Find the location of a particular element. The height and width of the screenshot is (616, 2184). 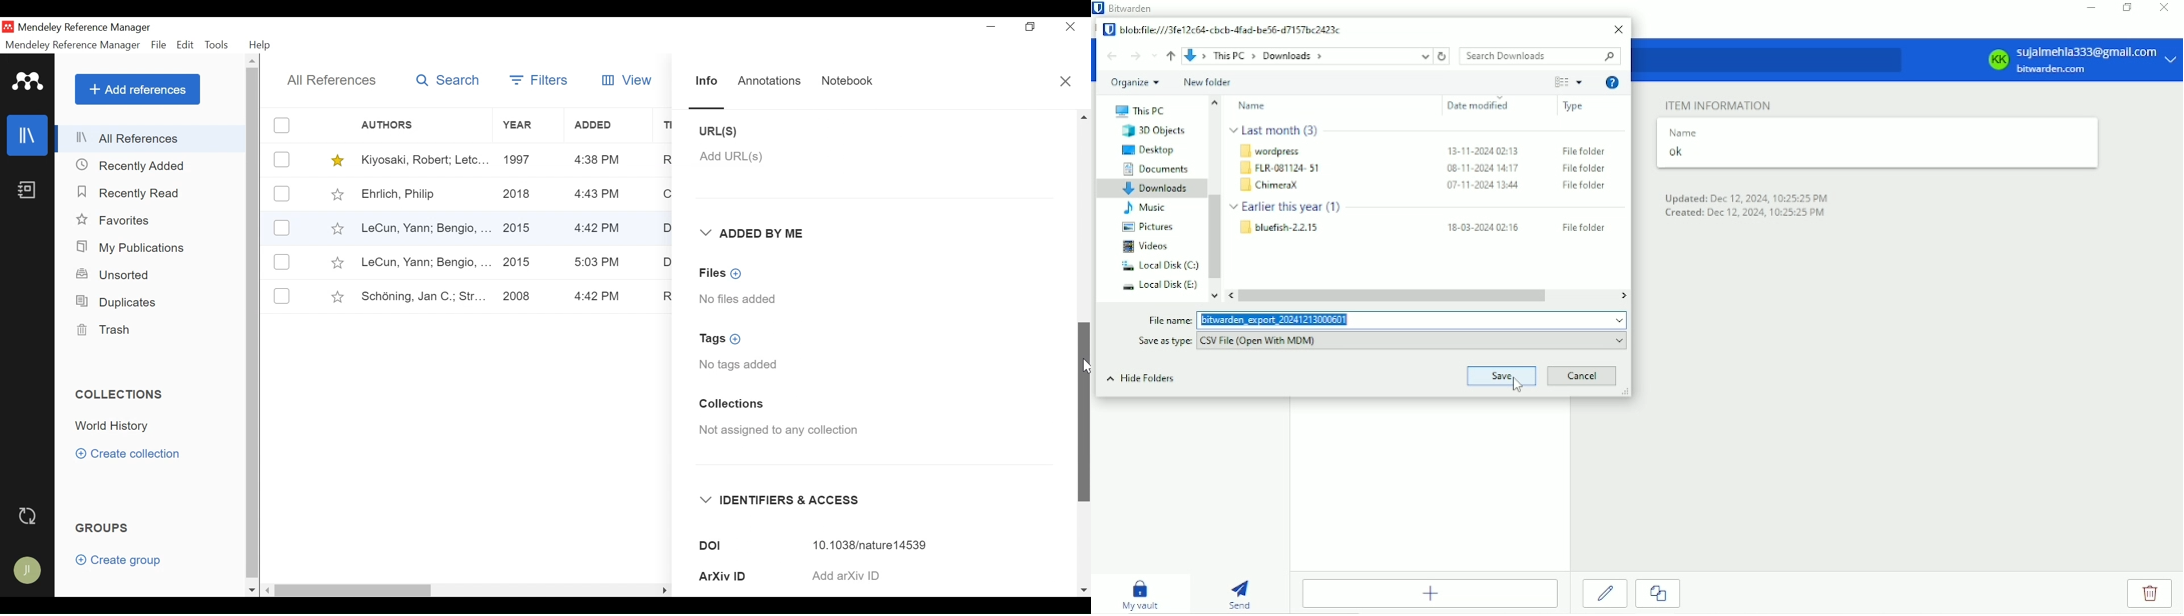

Up is located at coordinates (1084, 117).